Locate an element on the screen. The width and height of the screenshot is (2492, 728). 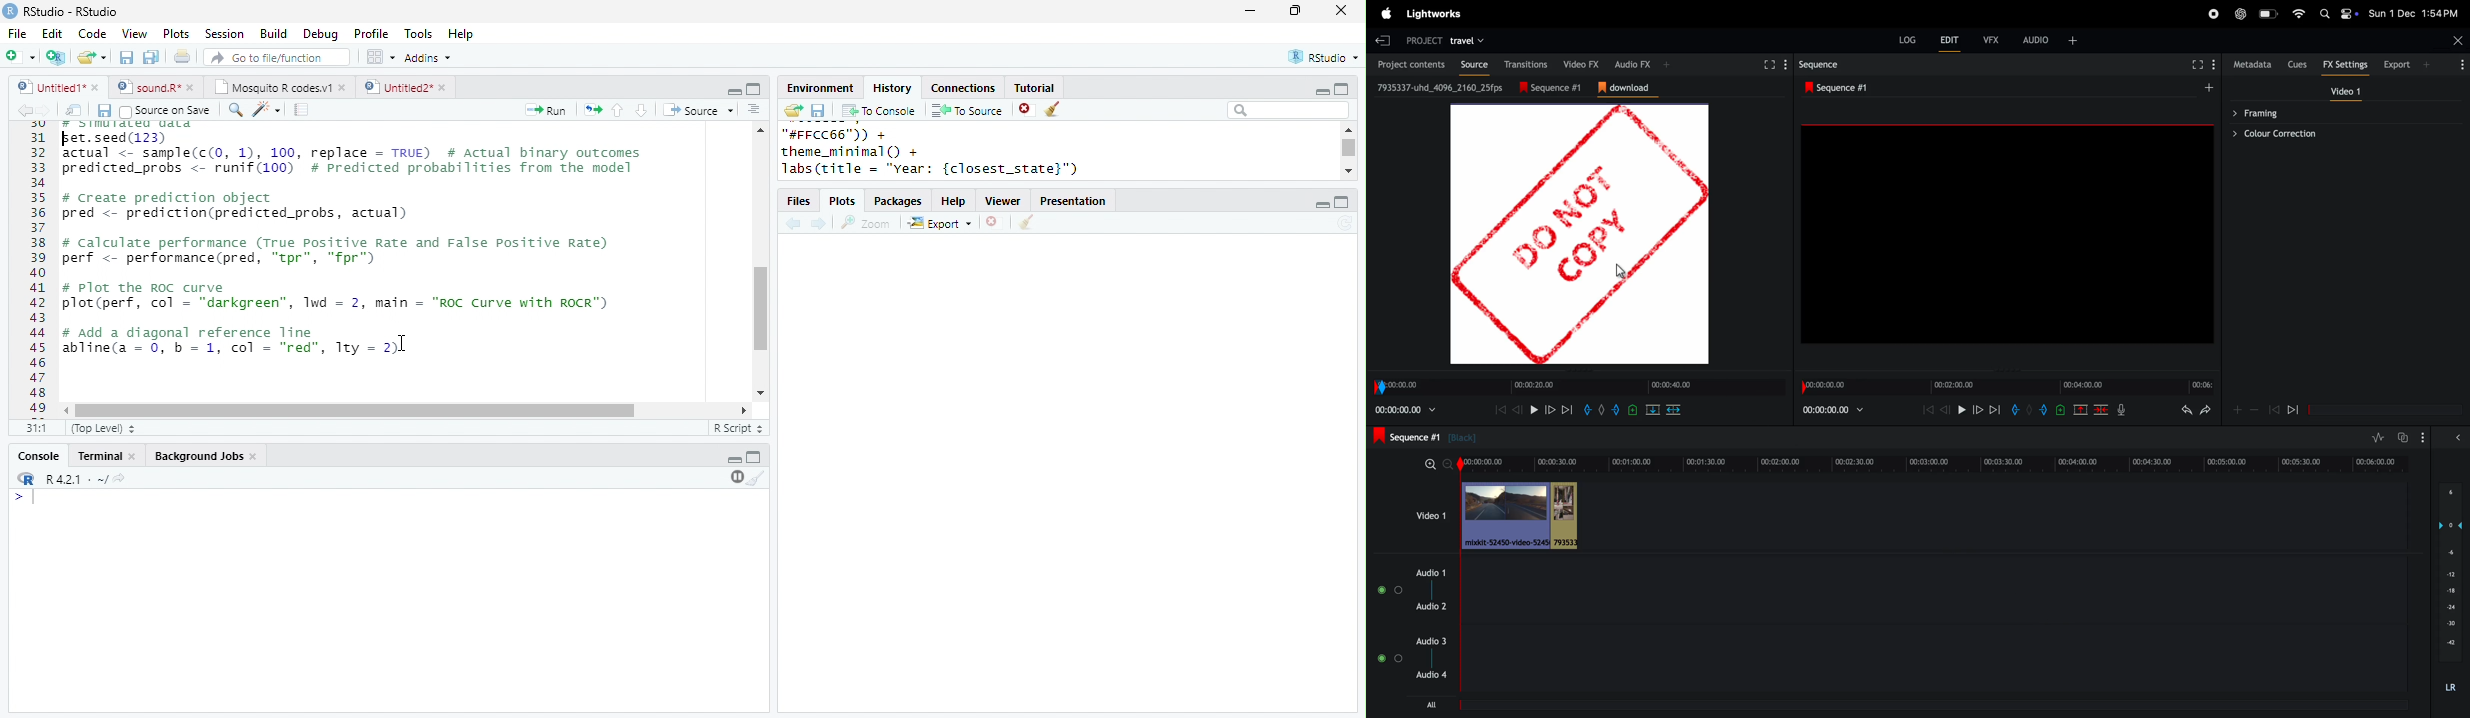
maximize is located at coordinates (1340, 88).